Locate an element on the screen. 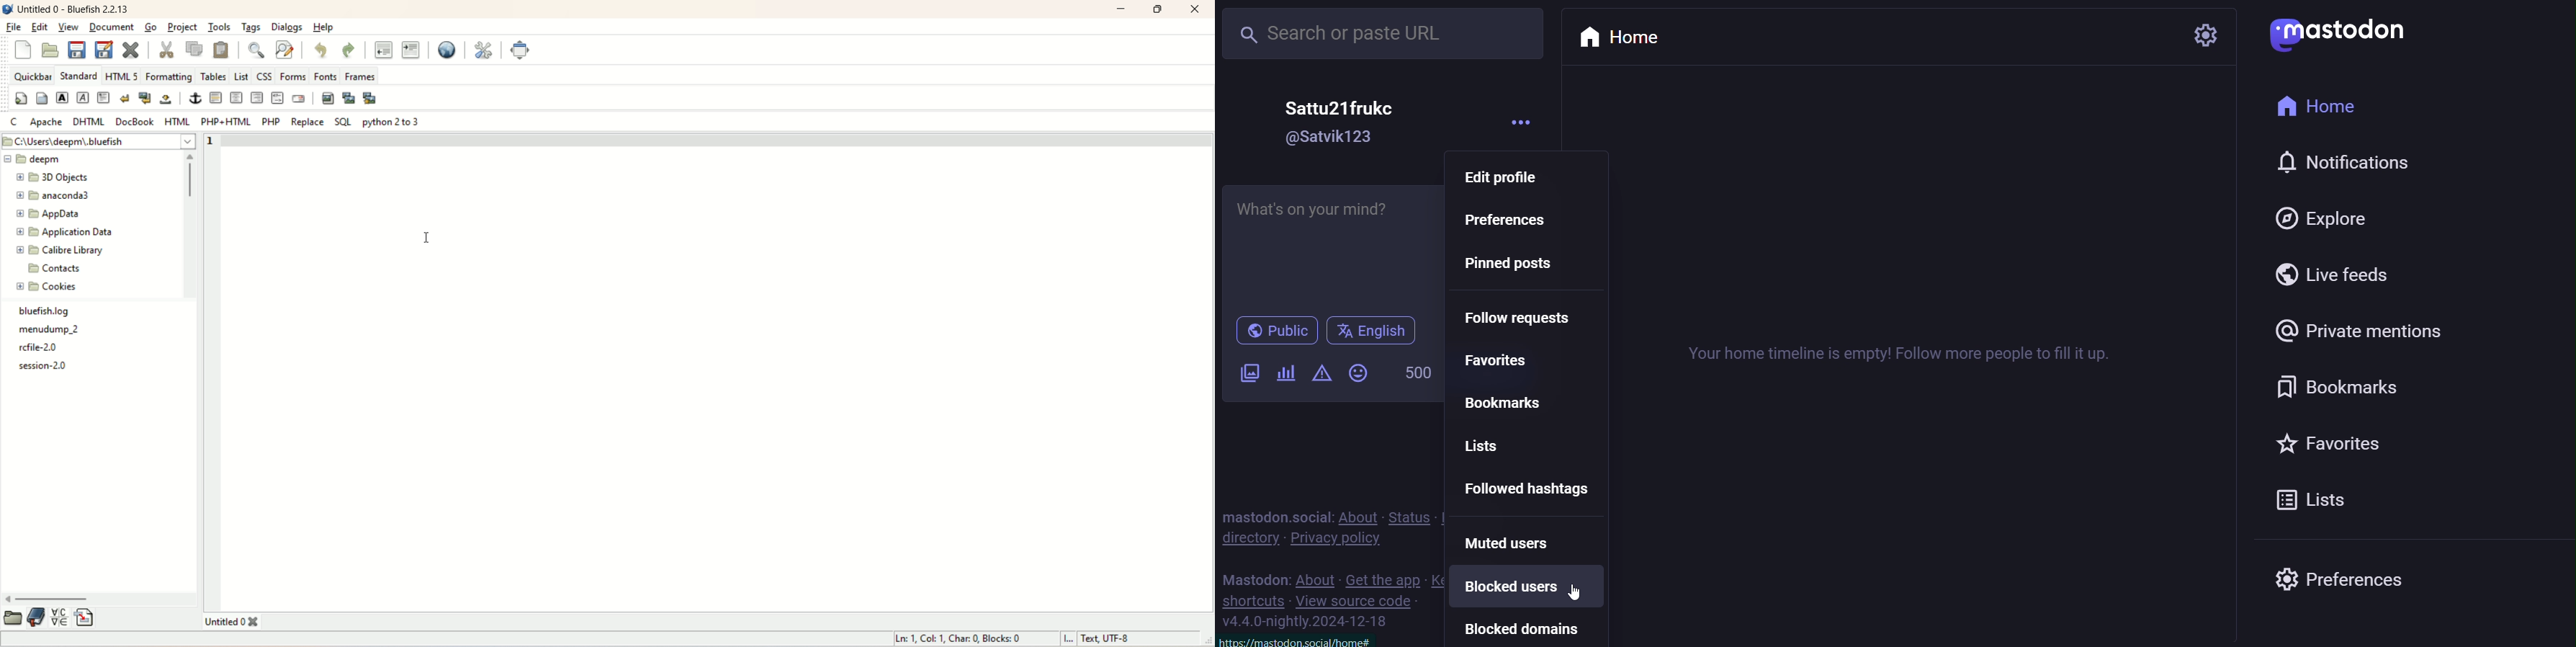 The height and width of the screenshot is (672, 2576). notification is located at coordinates (2330, 165).